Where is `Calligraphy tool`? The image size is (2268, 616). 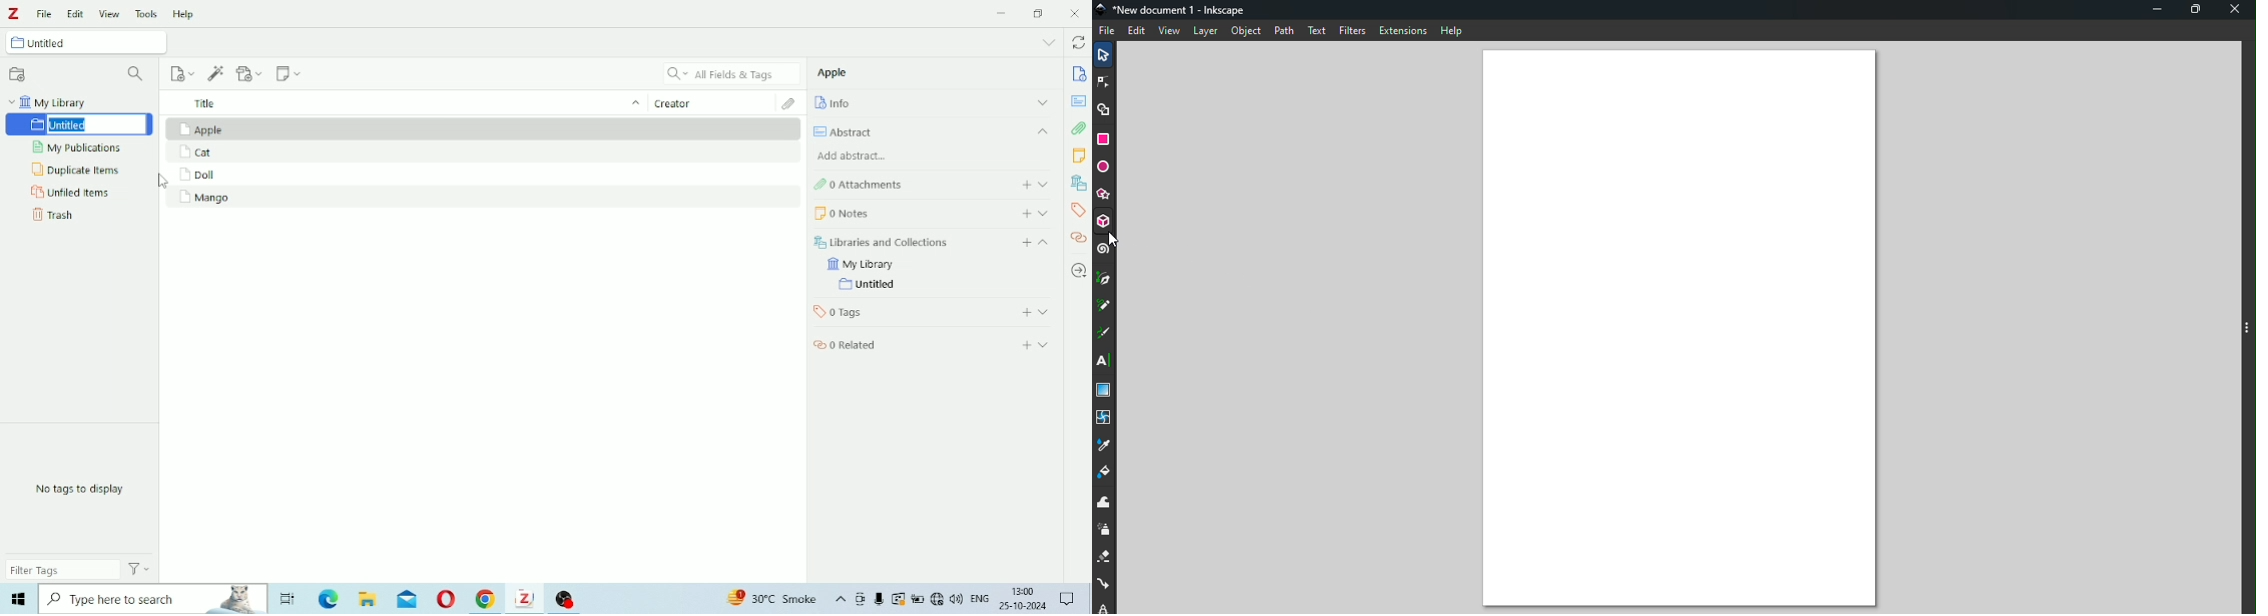
Calligraphy tool is located at coordinates (1106, 334).